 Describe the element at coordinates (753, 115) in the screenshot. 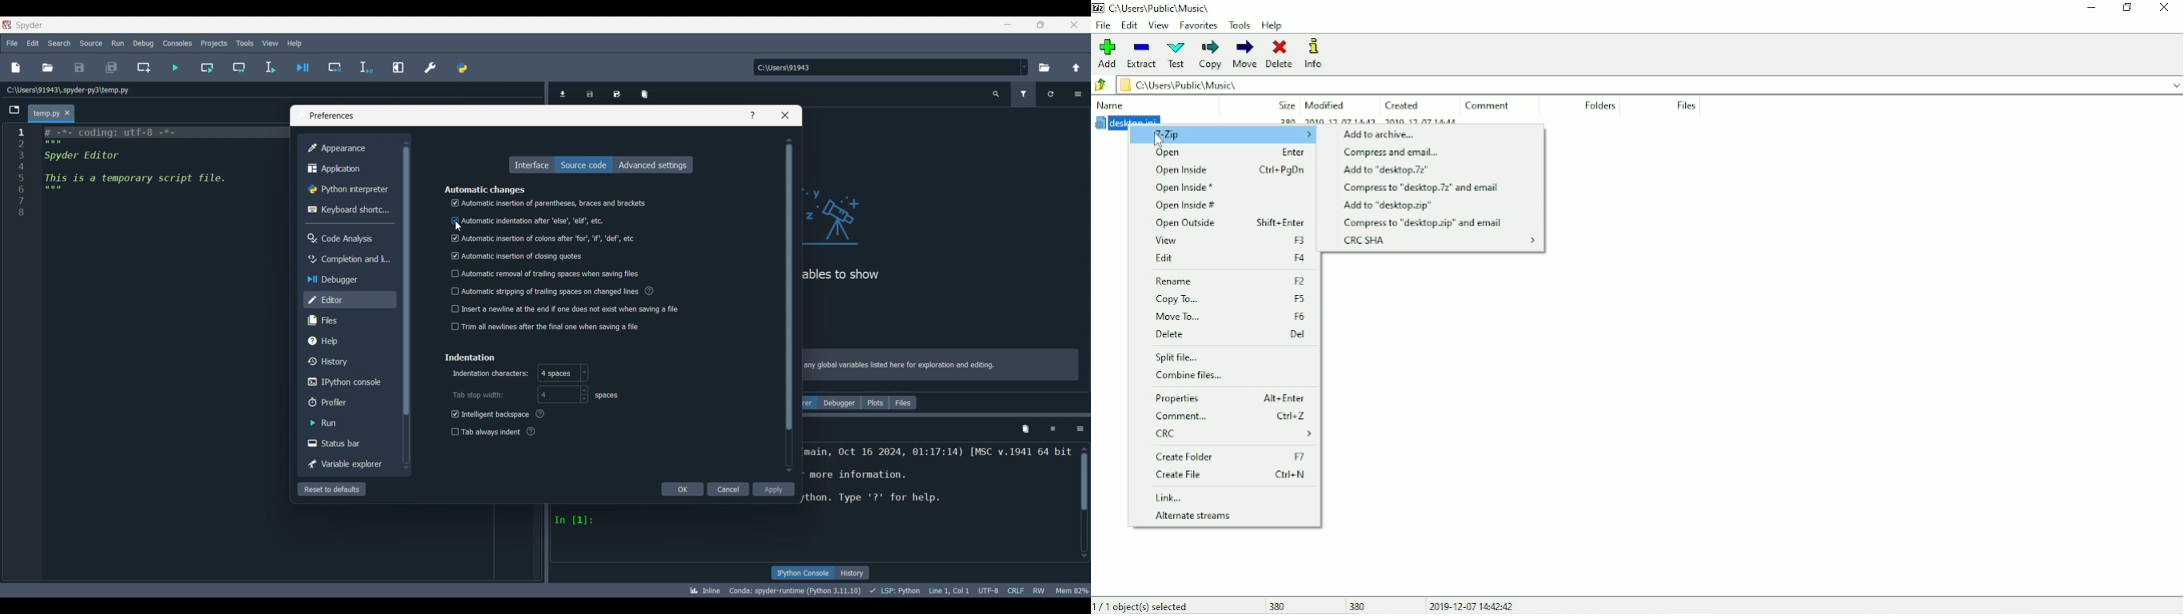

I see `Help` at that location.